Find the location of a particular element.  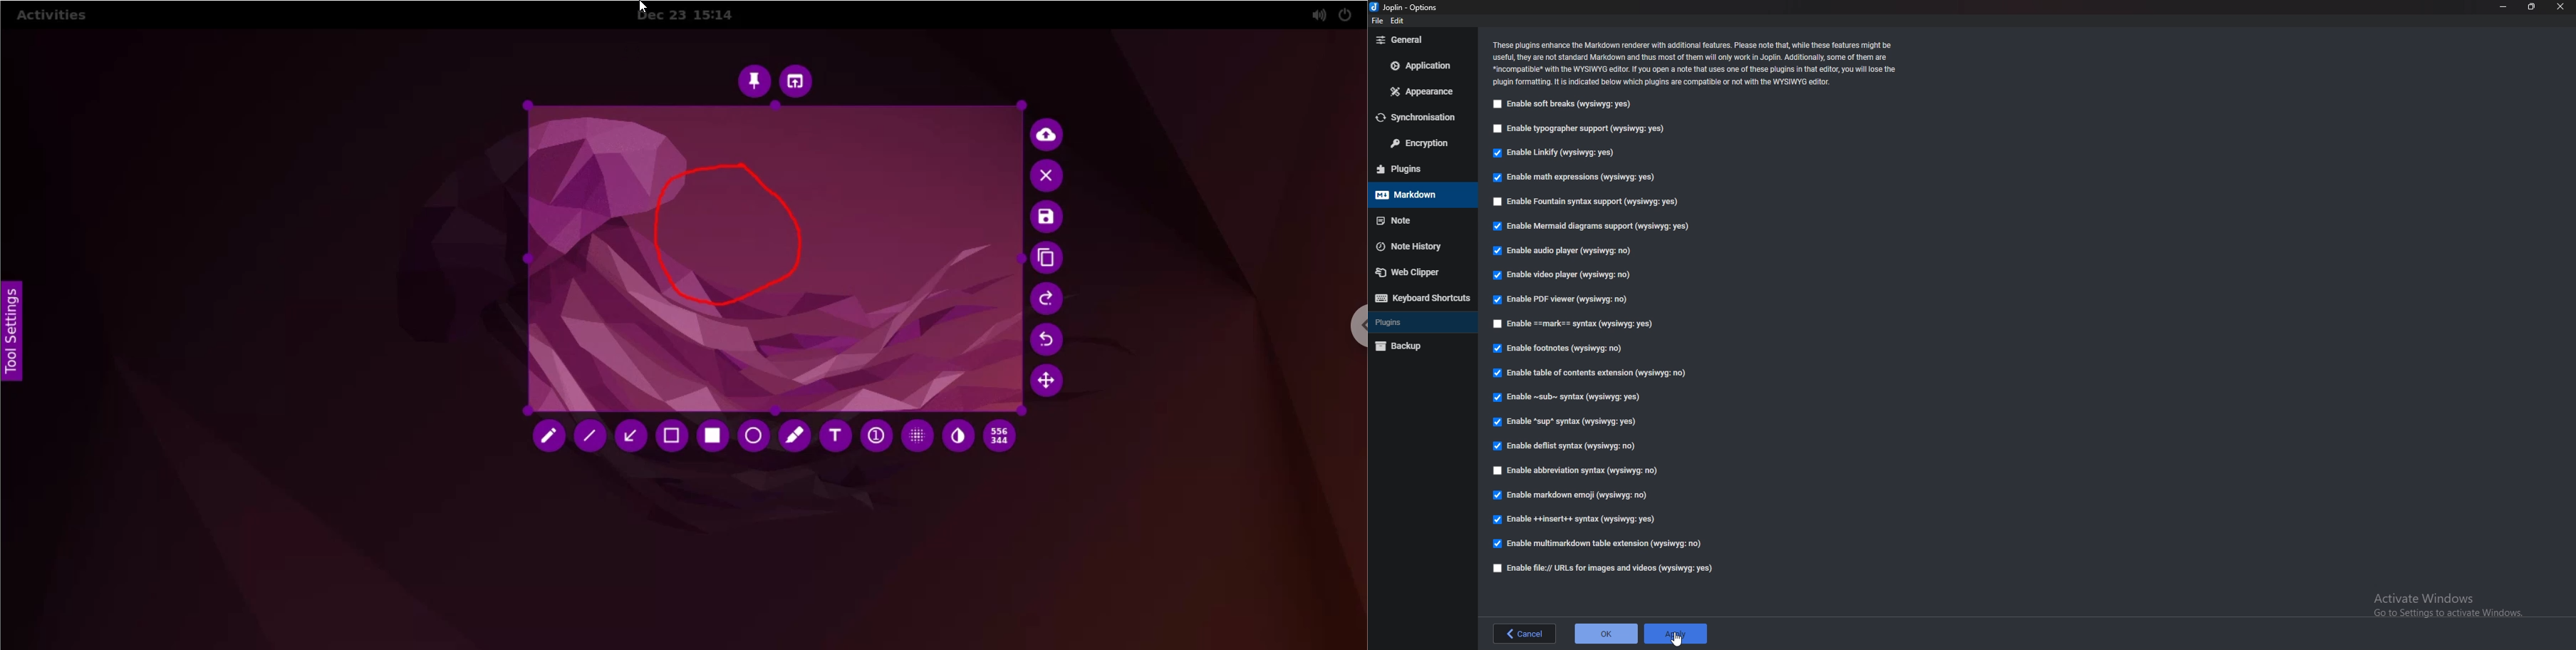

Application is located at coordinates (1422, 66).